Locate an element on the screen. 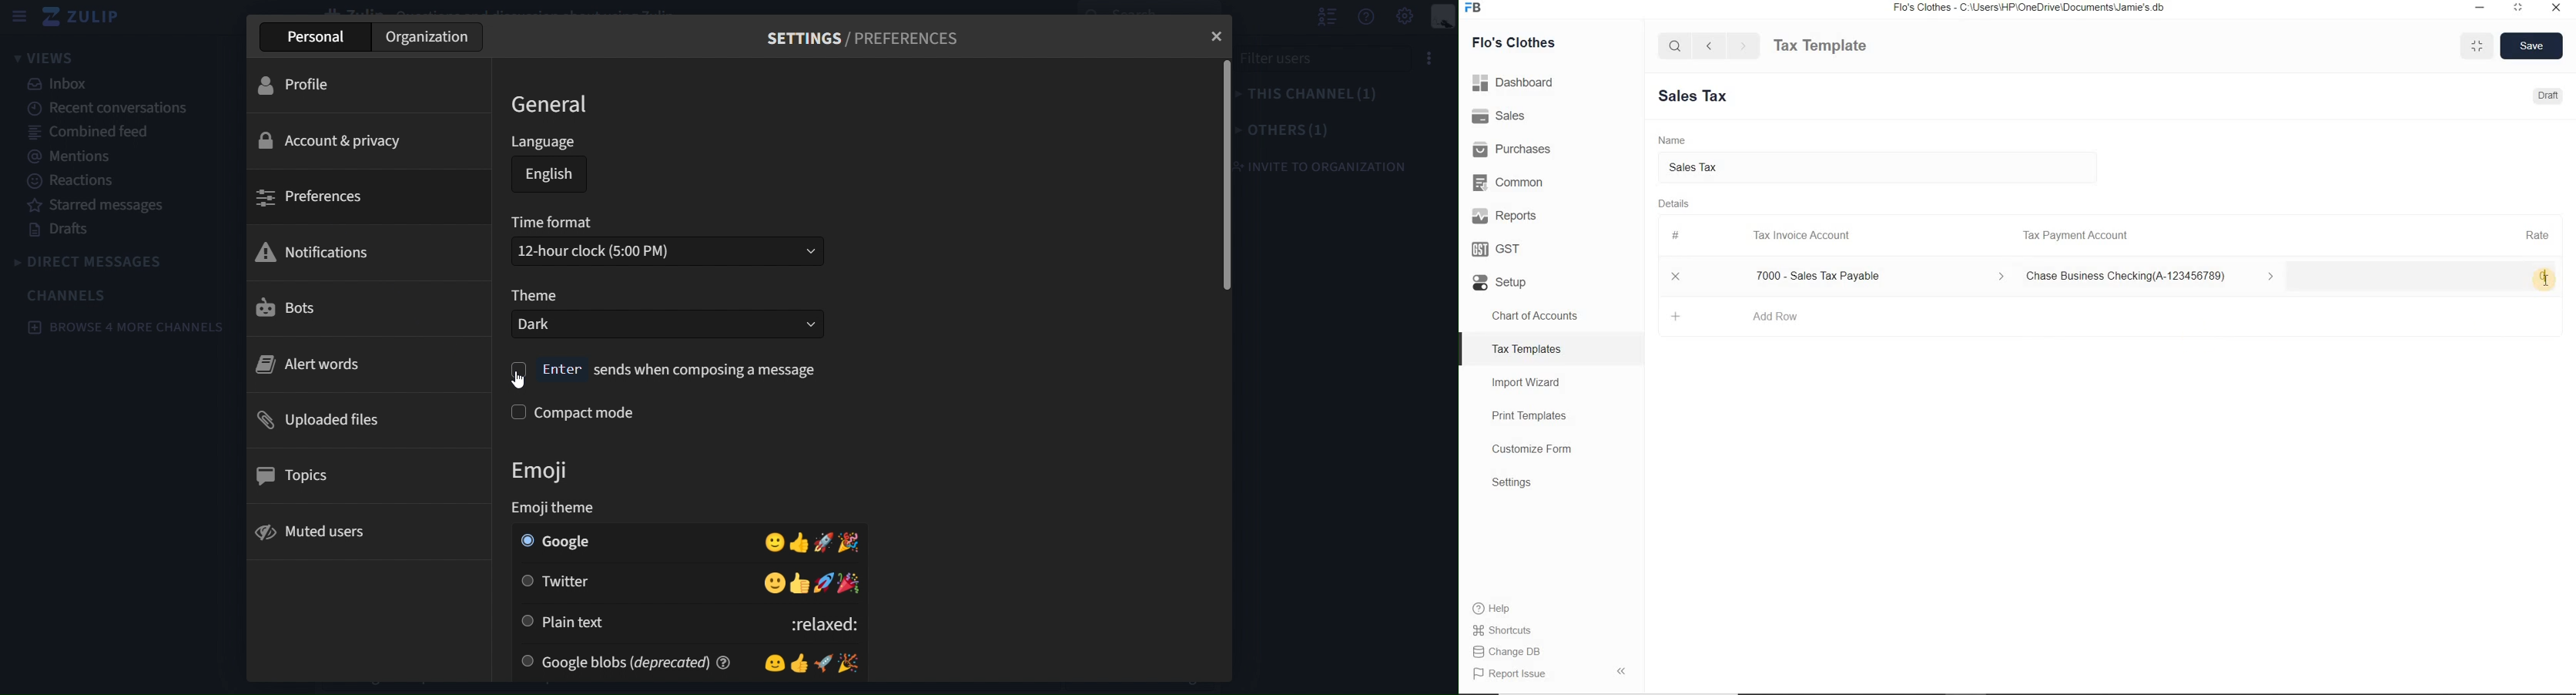 This screenshot has height=700, width=2576. vertical Scrollbar is located at coordinates (1223, 178).